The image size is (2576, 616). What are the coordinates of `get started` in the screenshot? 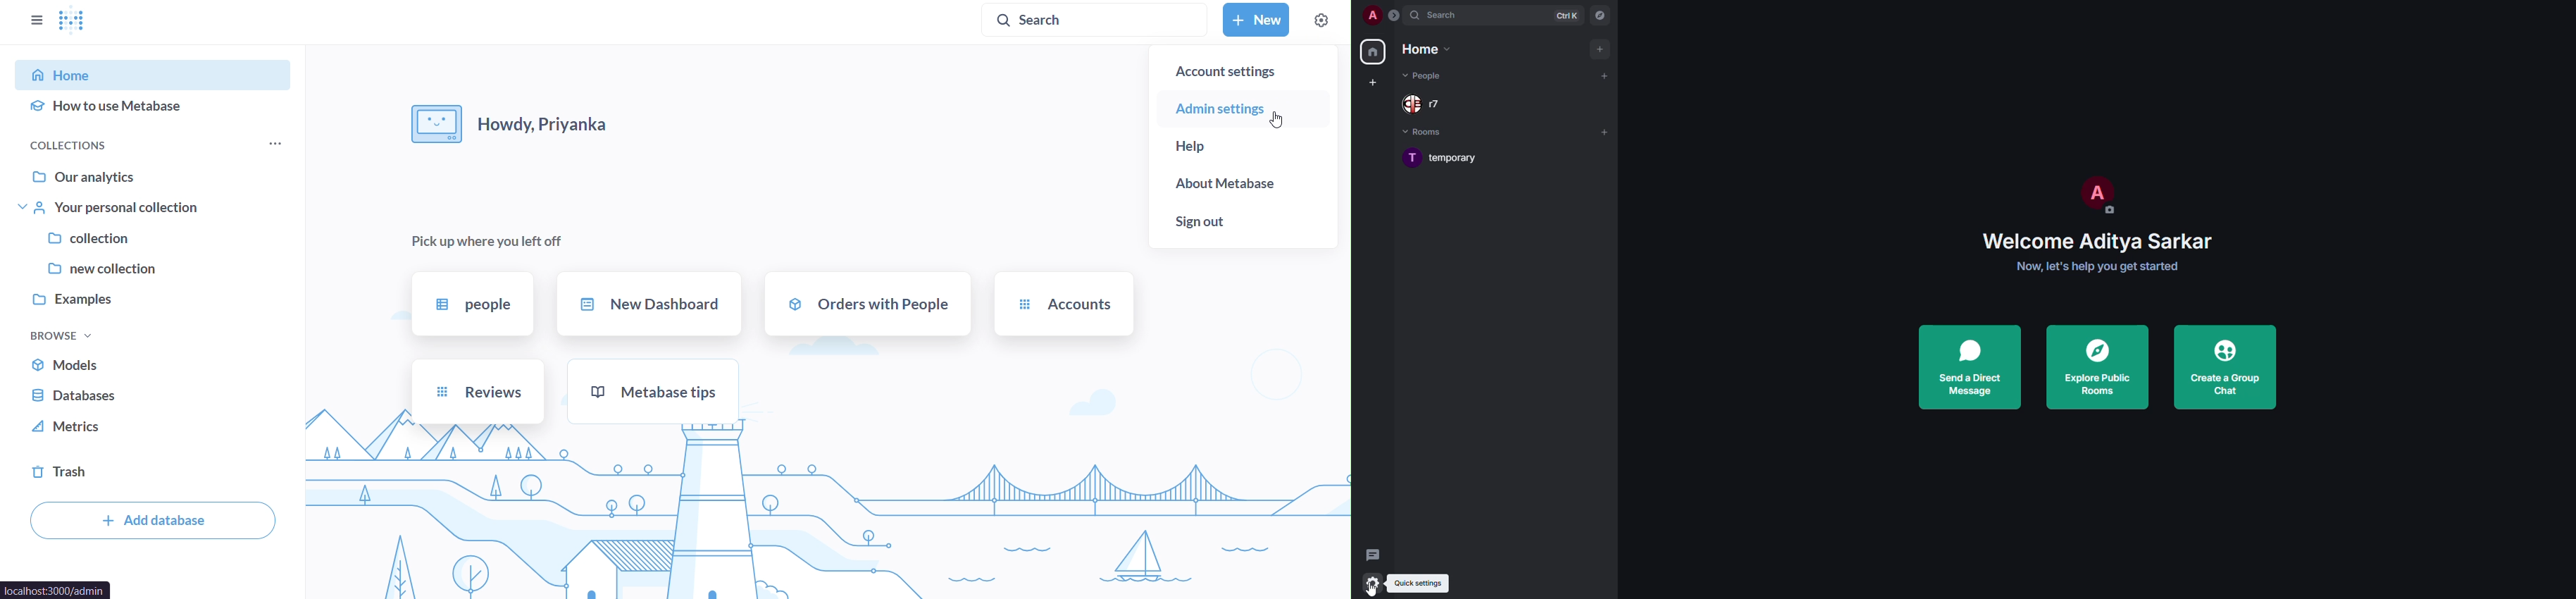 It's located at (2095, 267).